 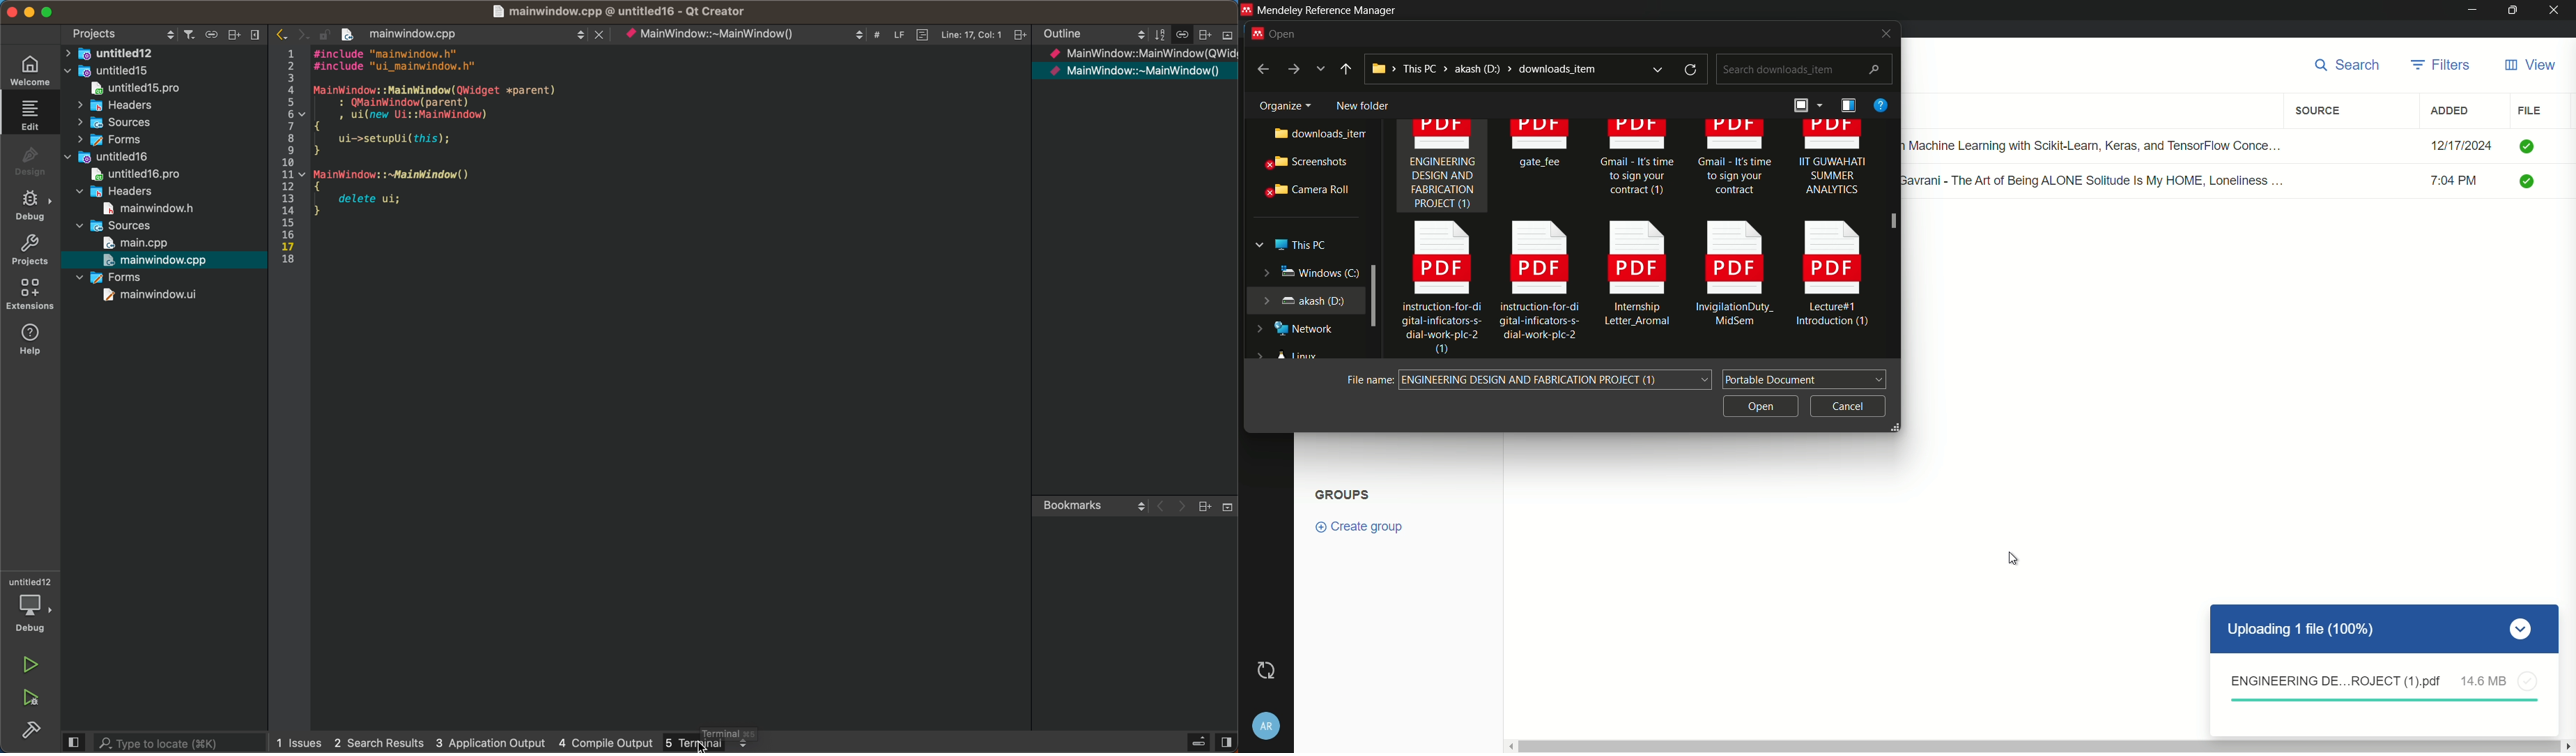 What do you see at coordinates (2558, 10) in the screenshot?
I see `close` at bounding box center [2558, 10].